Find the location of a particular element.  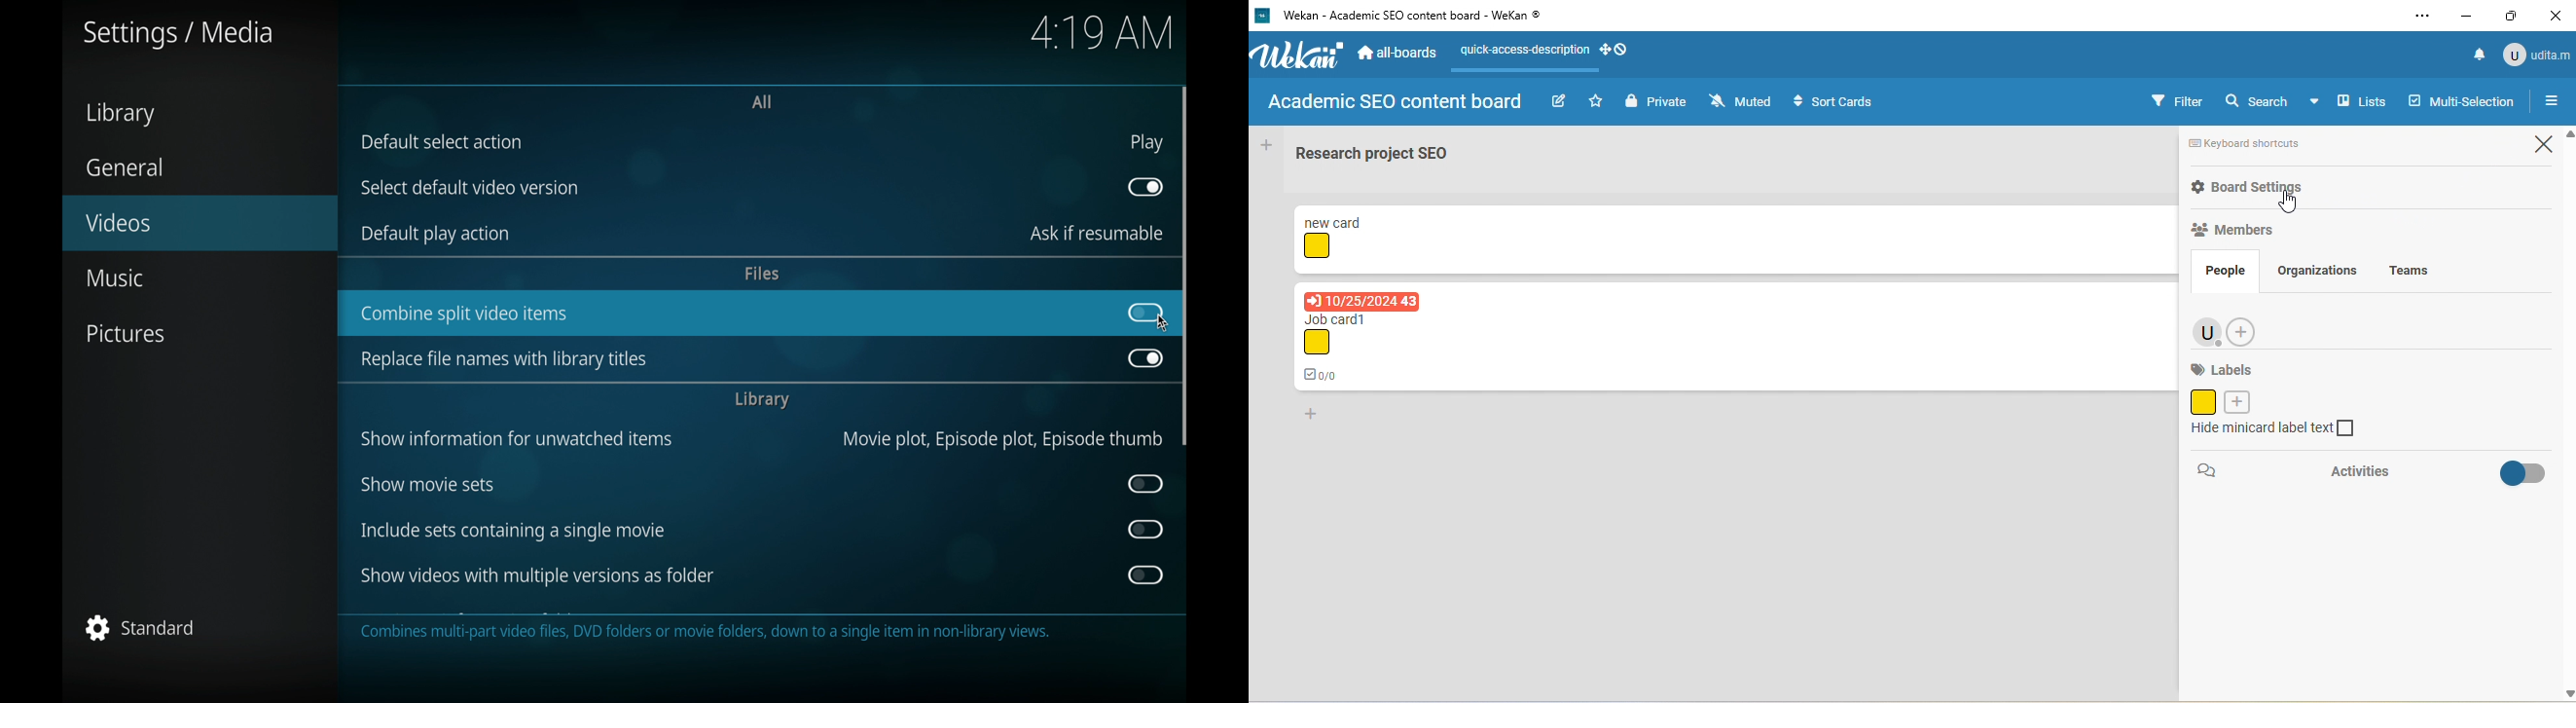

include sets is located at coordinates (514, 531).